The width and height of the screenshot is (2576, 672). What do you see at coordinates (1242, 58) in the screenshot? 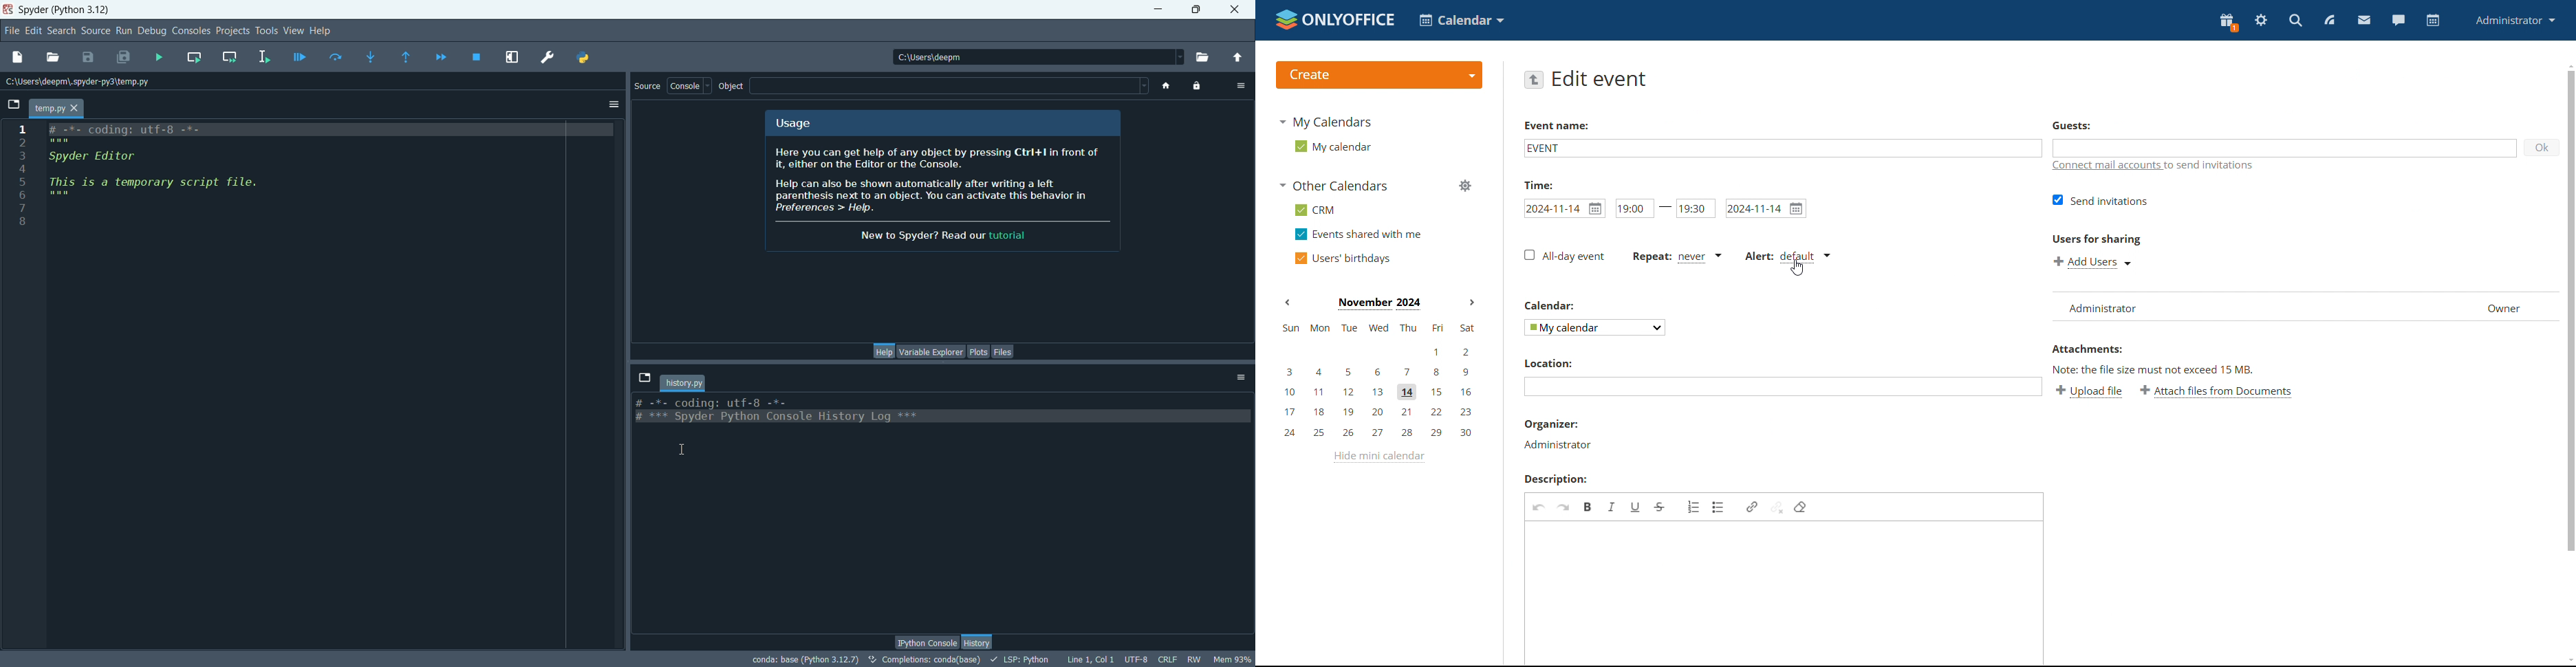
I see `change to parent directory` at bounding box center [1242, 58].